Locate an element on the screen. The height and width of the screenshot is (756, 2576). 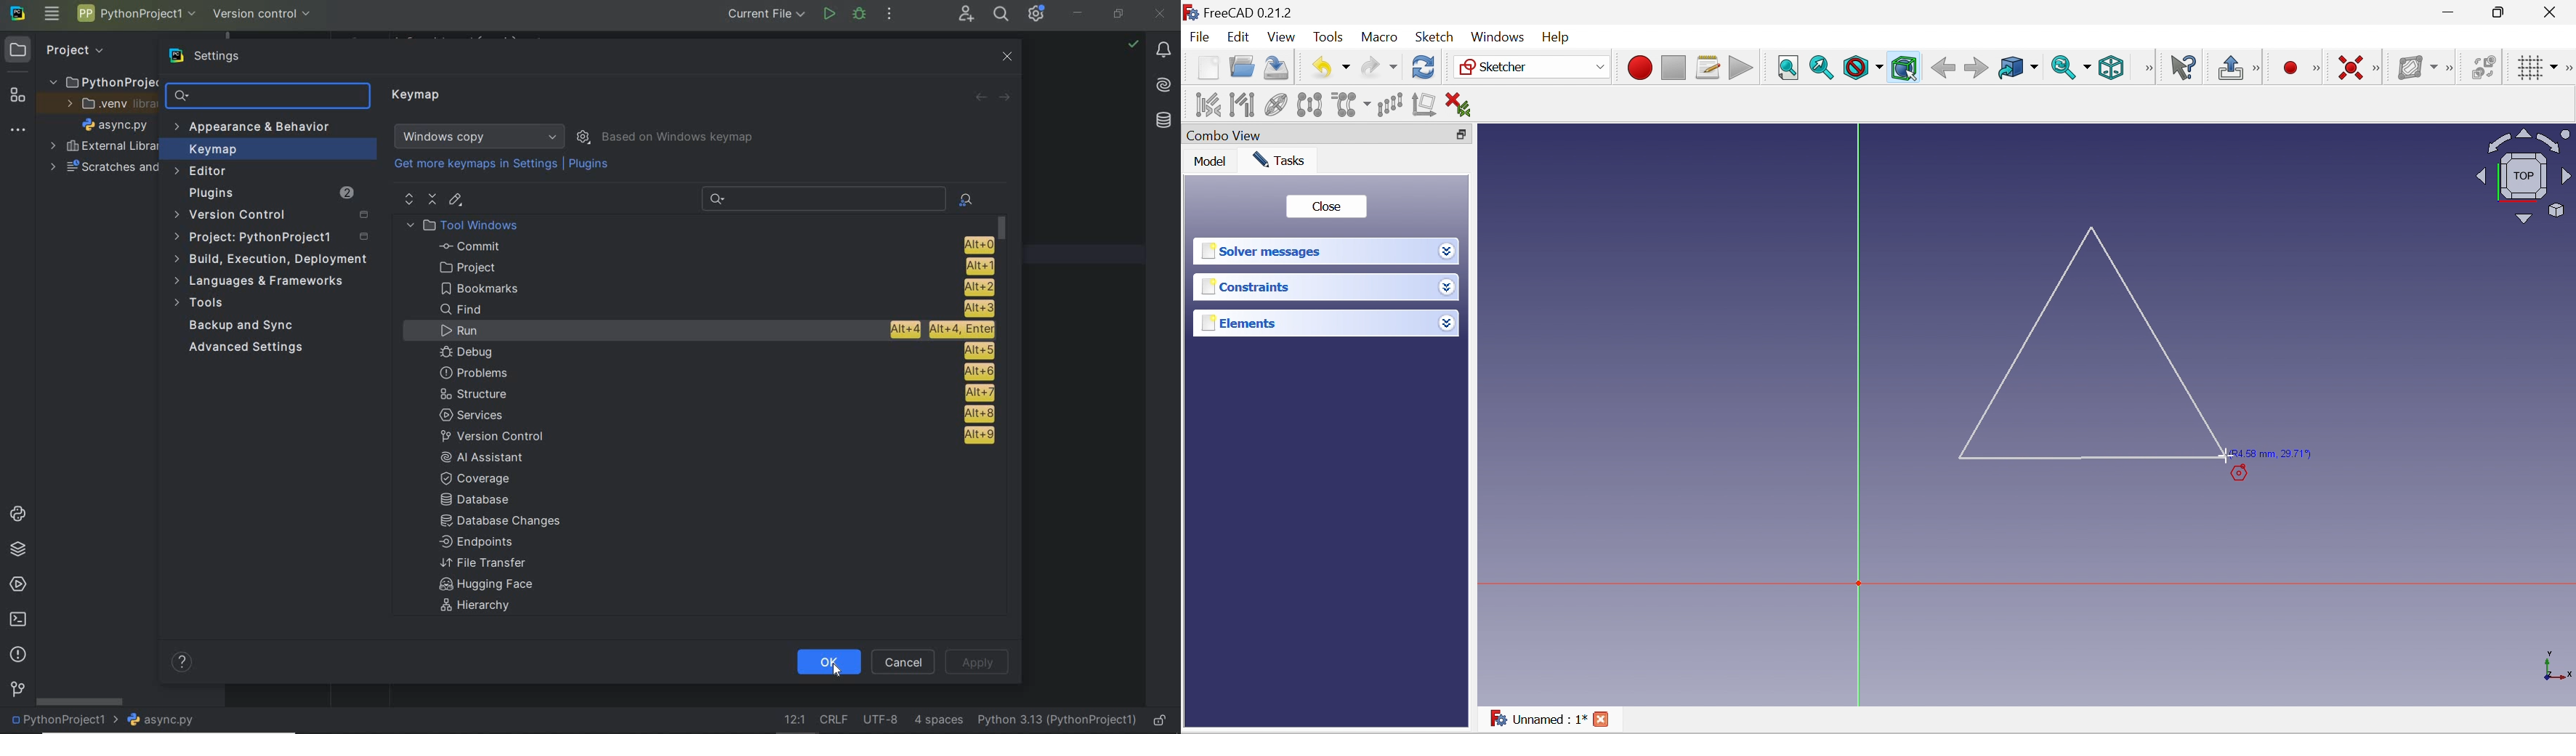
Find is located at coordinates (716, 309).